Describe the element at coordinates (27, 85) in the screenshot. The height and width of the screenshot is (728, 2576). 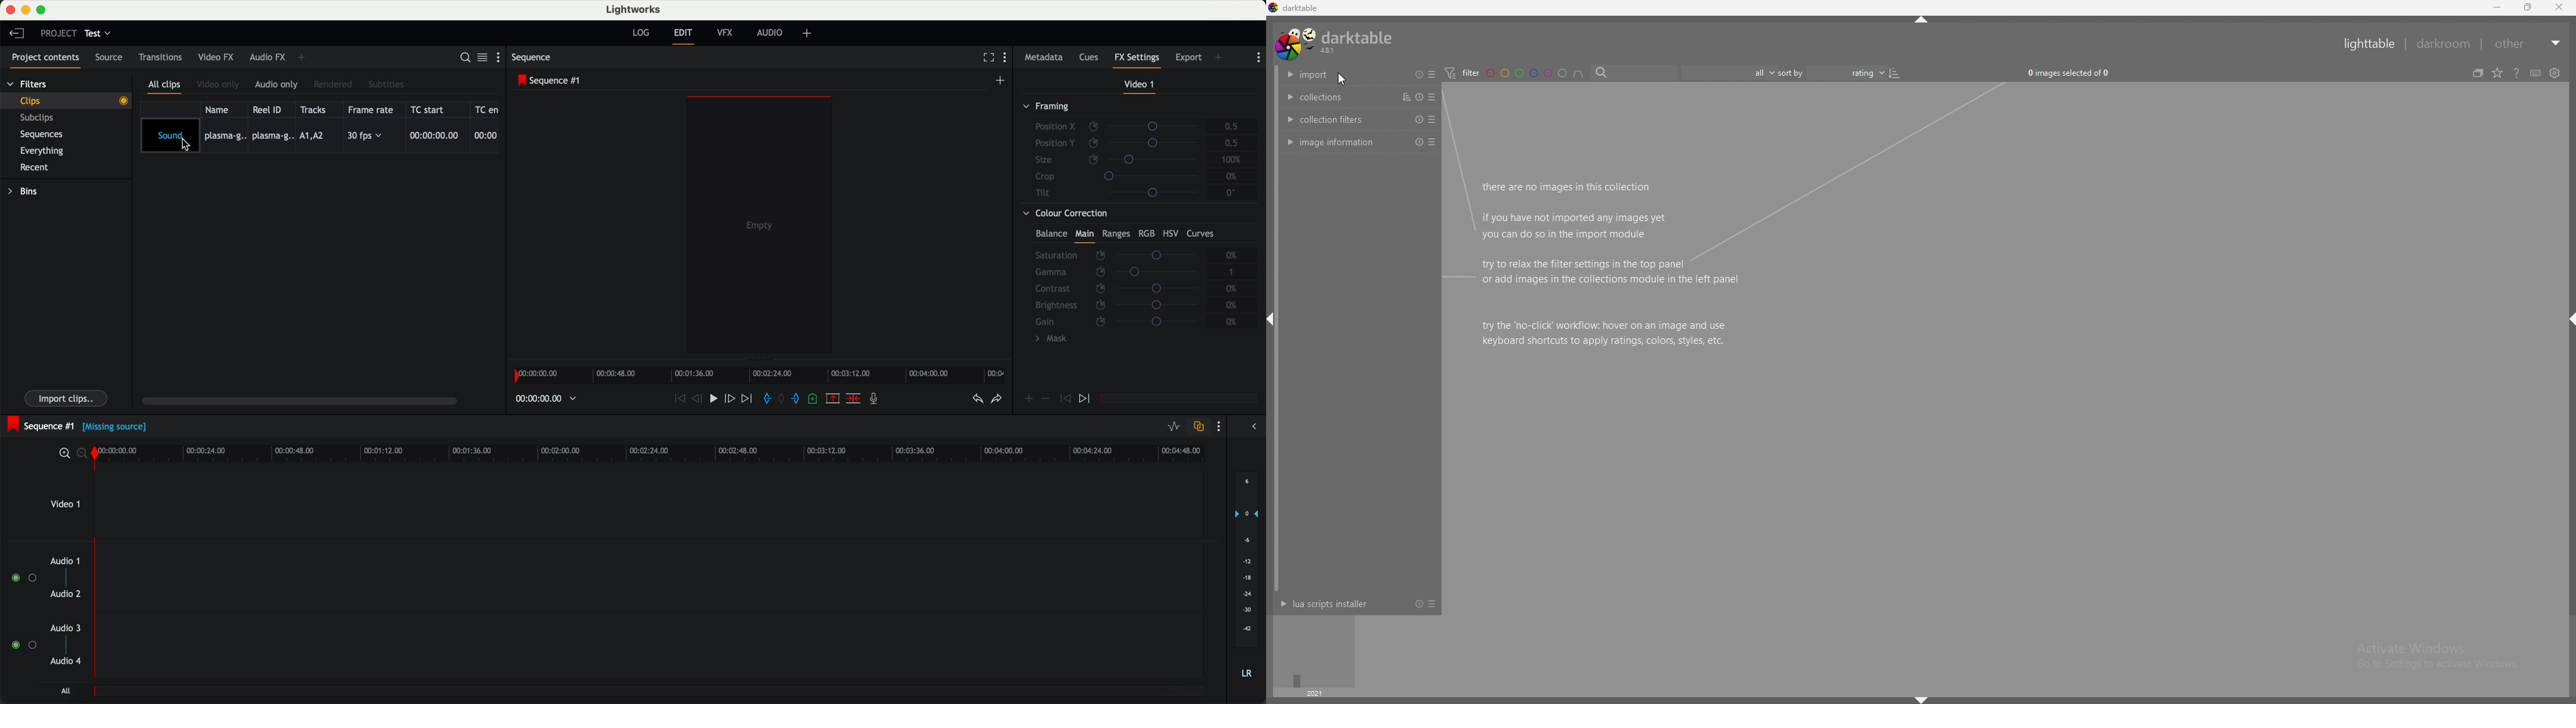
I see `Filters tab` at that location.